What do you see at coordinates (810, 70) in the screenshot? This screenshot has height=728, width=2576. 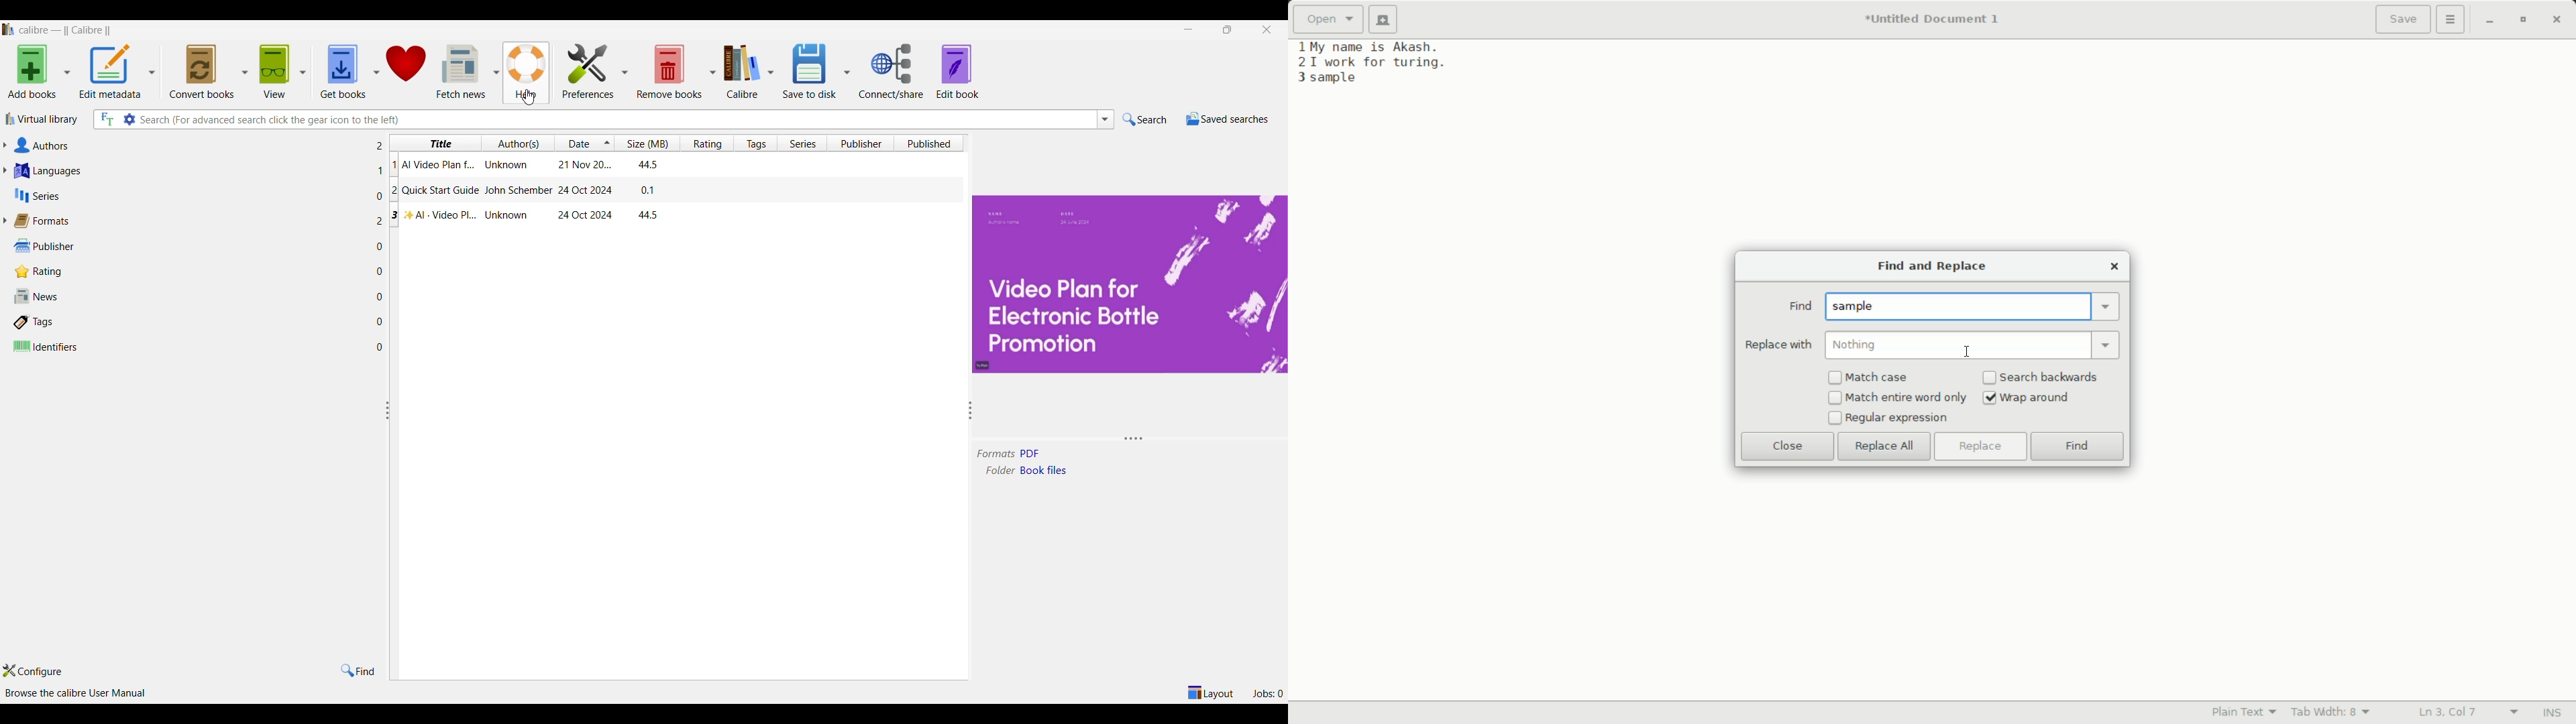 I see `Save to disk` at bounding box center [810, 70].